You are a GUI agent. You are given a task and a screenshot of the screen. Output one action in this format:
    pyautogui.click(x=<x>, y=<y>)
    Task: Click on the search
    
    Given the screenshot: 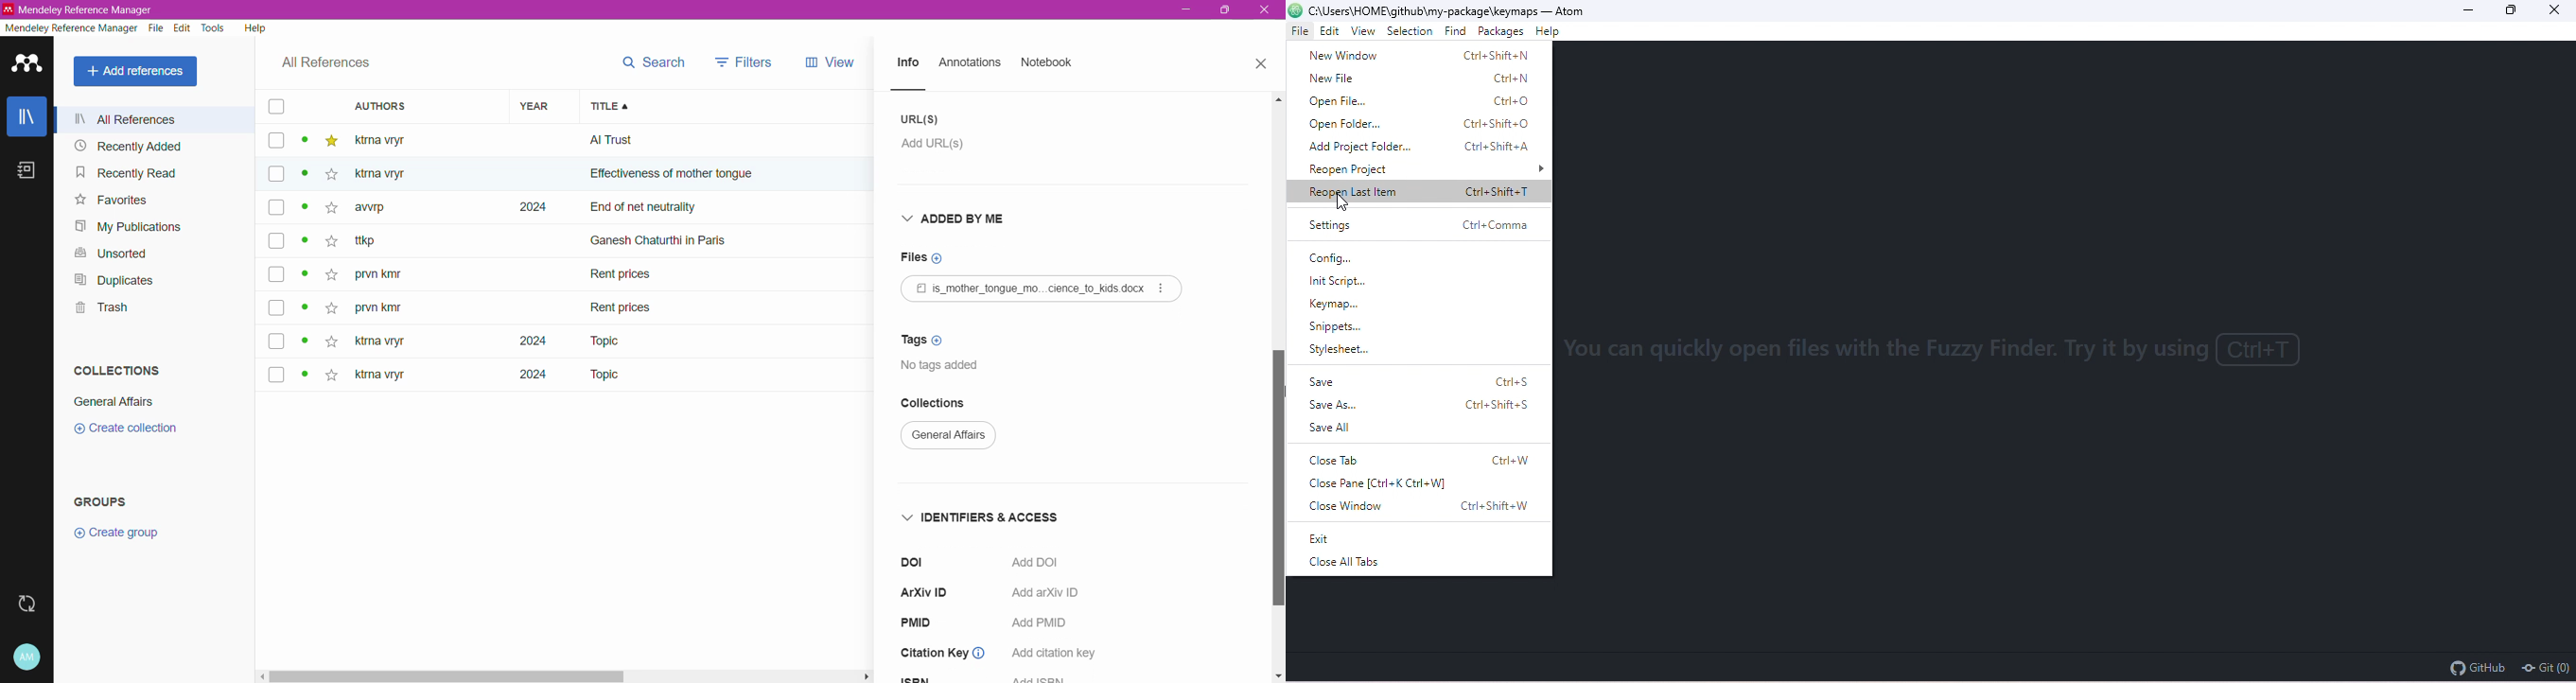 What is the action you would take?
    pyautogui.click(x=652, y=62)
    